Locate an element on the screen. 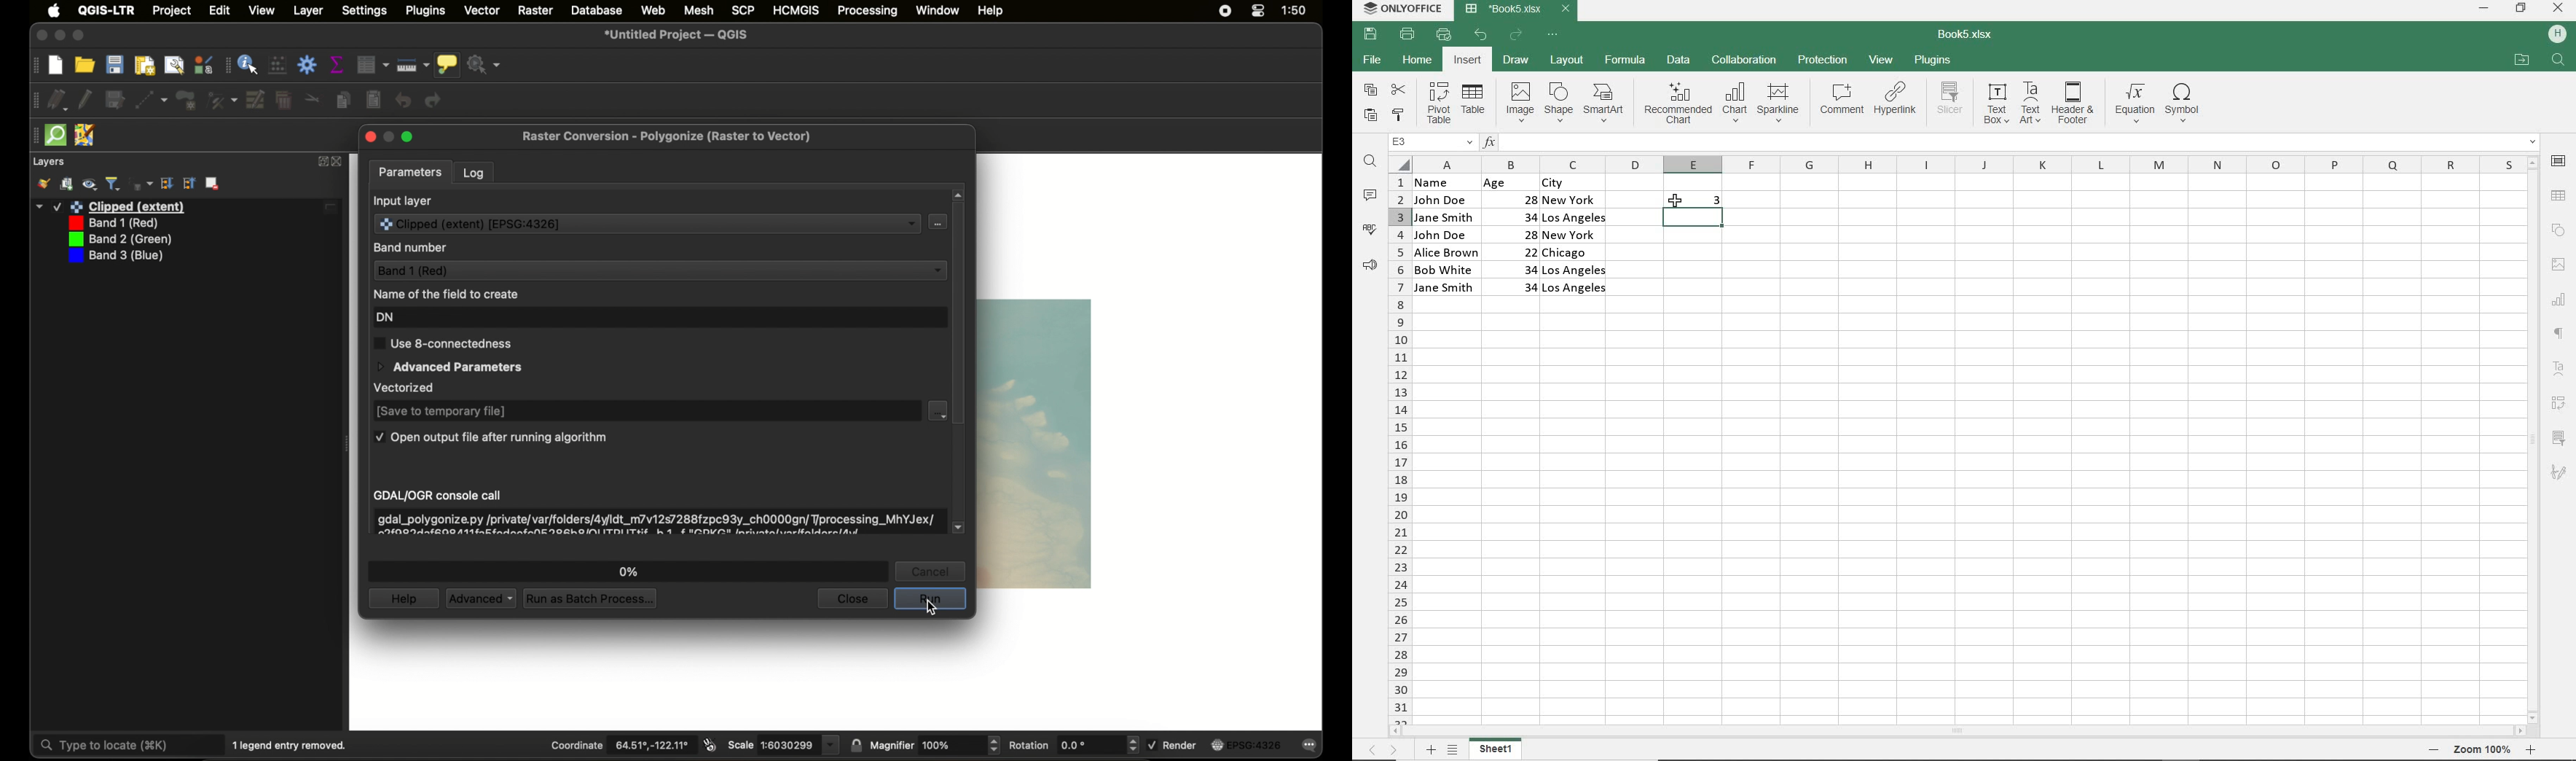 The image size is (2576, 784). run is located at coordinates (930, 599).